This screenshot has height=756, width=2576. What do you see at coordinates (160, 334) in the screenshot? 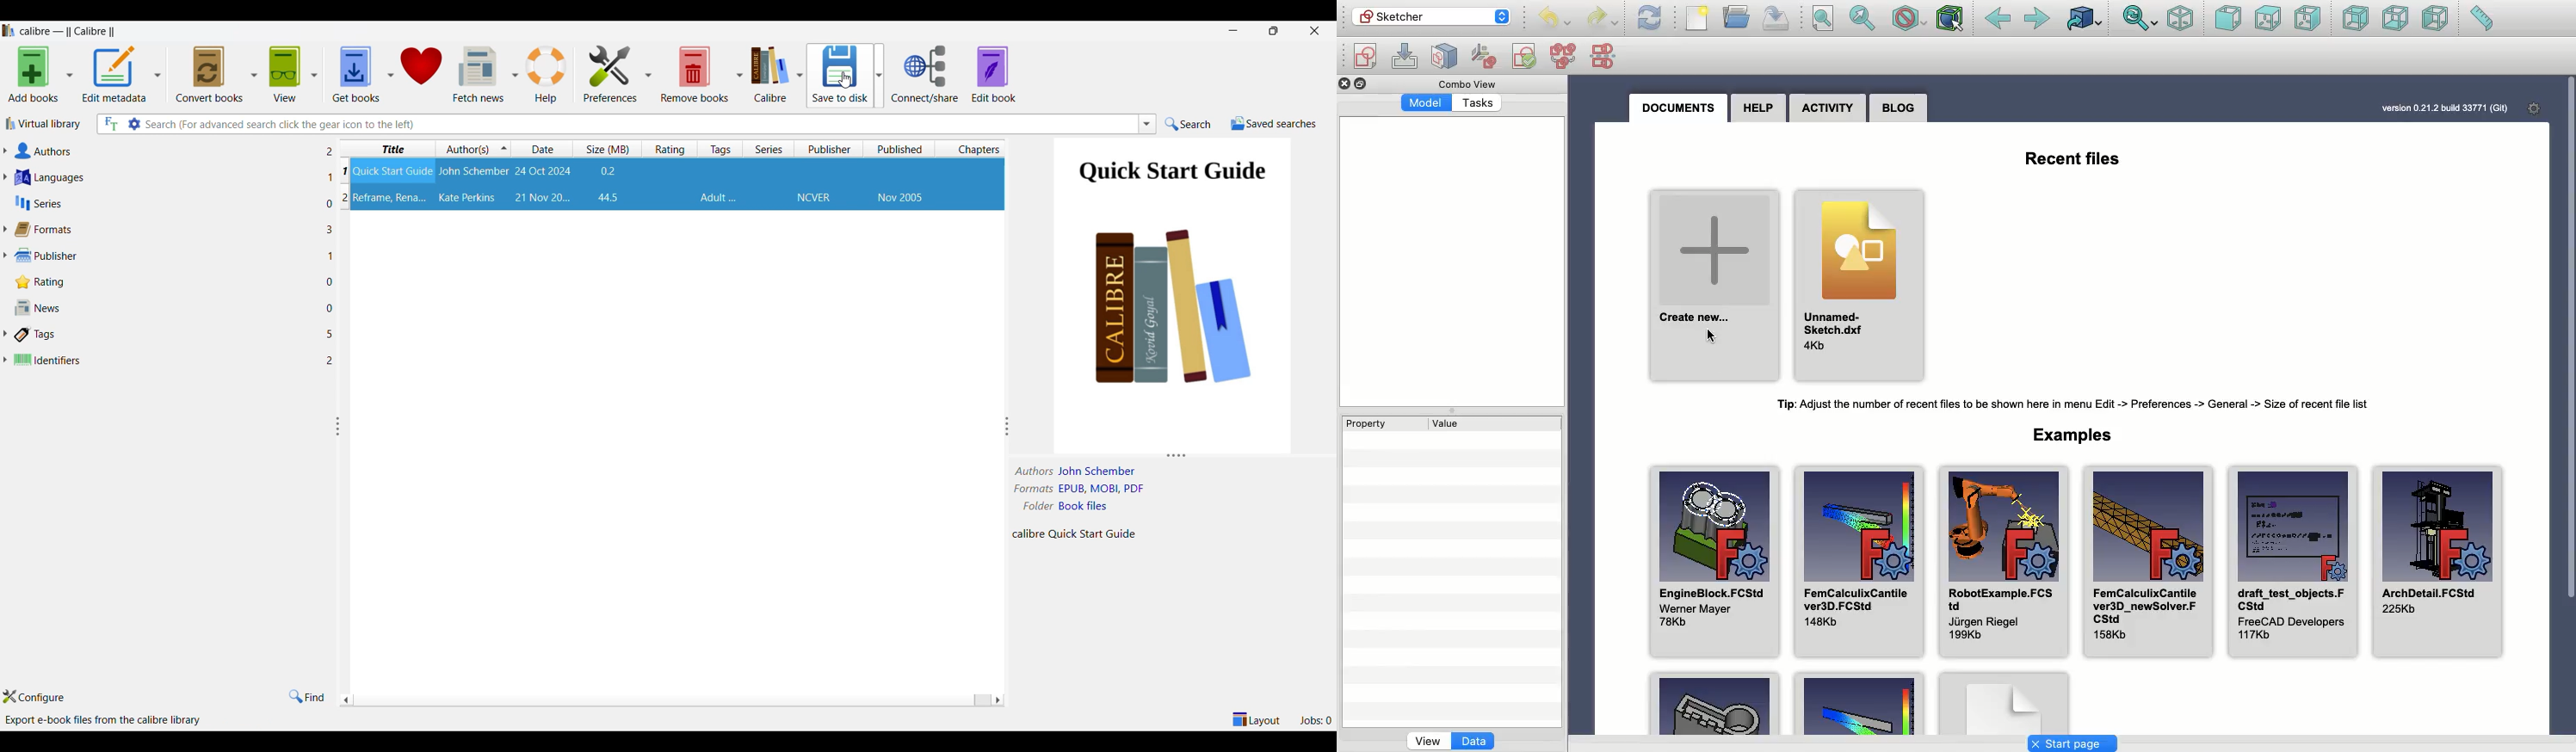
I see `Tags` at bounding box center [160, 334].